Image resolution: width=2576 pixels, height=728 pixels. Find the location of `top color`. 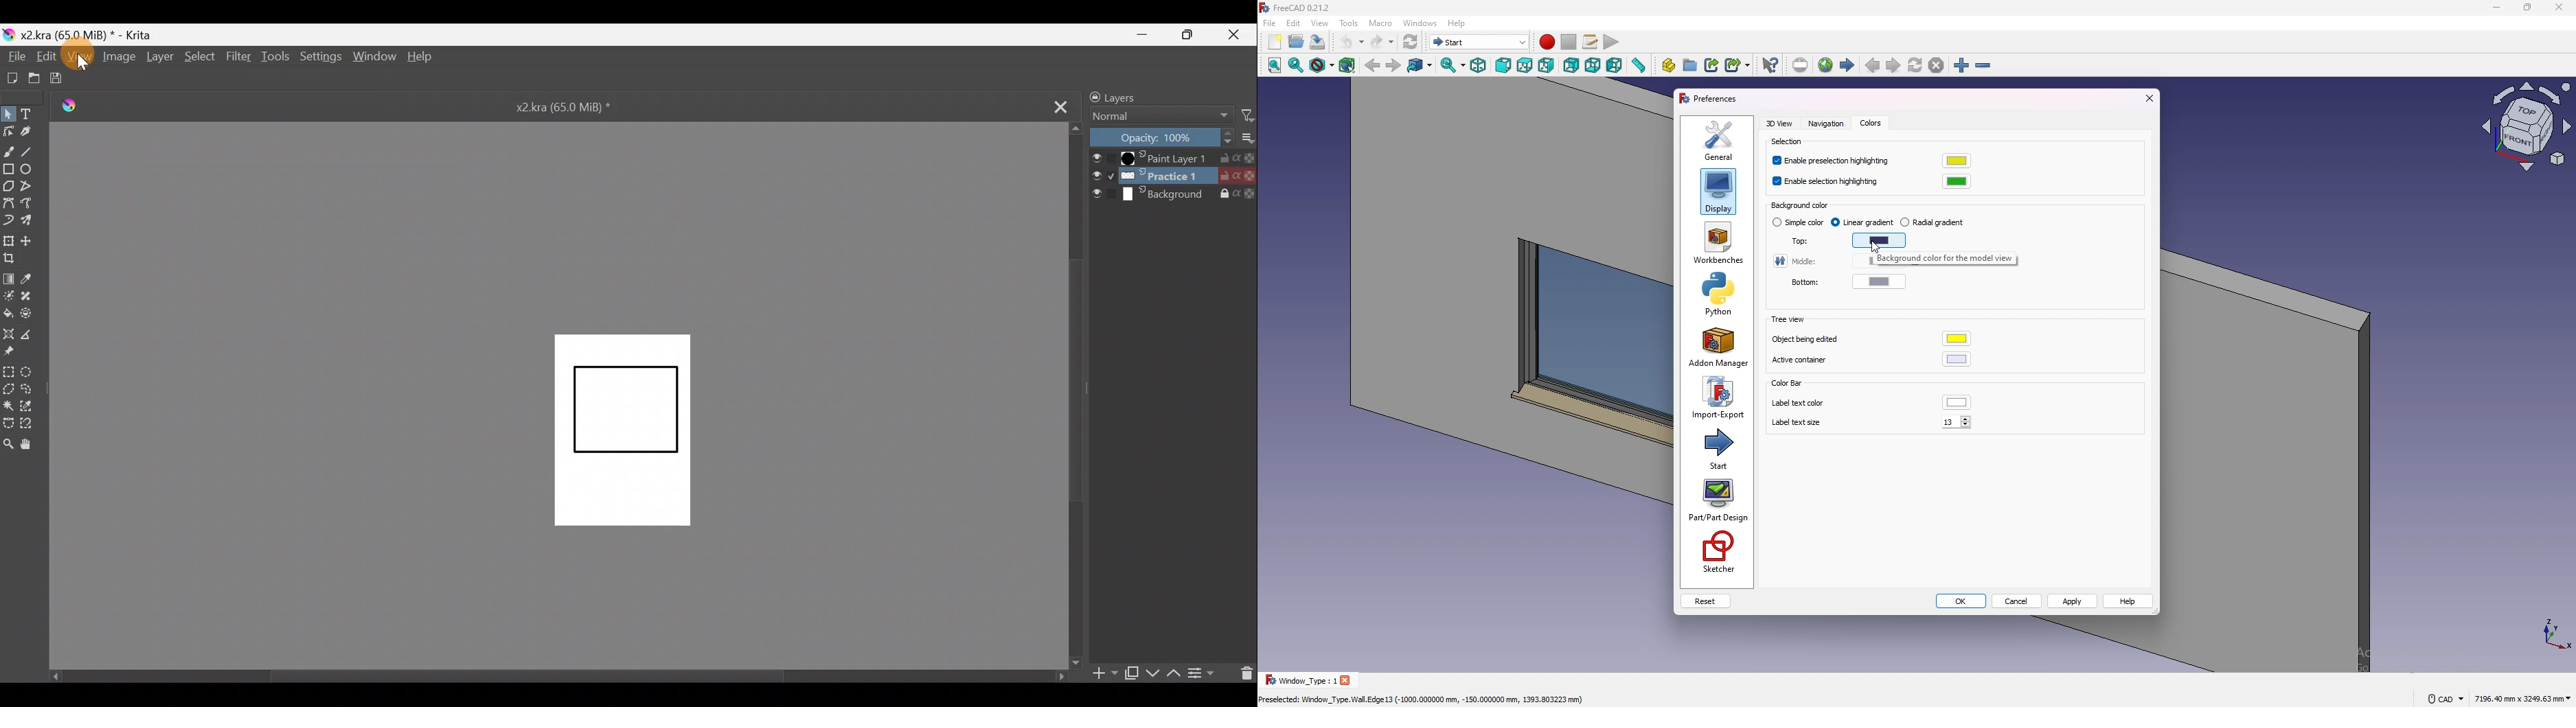

top color is located at coordinates (1880, 241).